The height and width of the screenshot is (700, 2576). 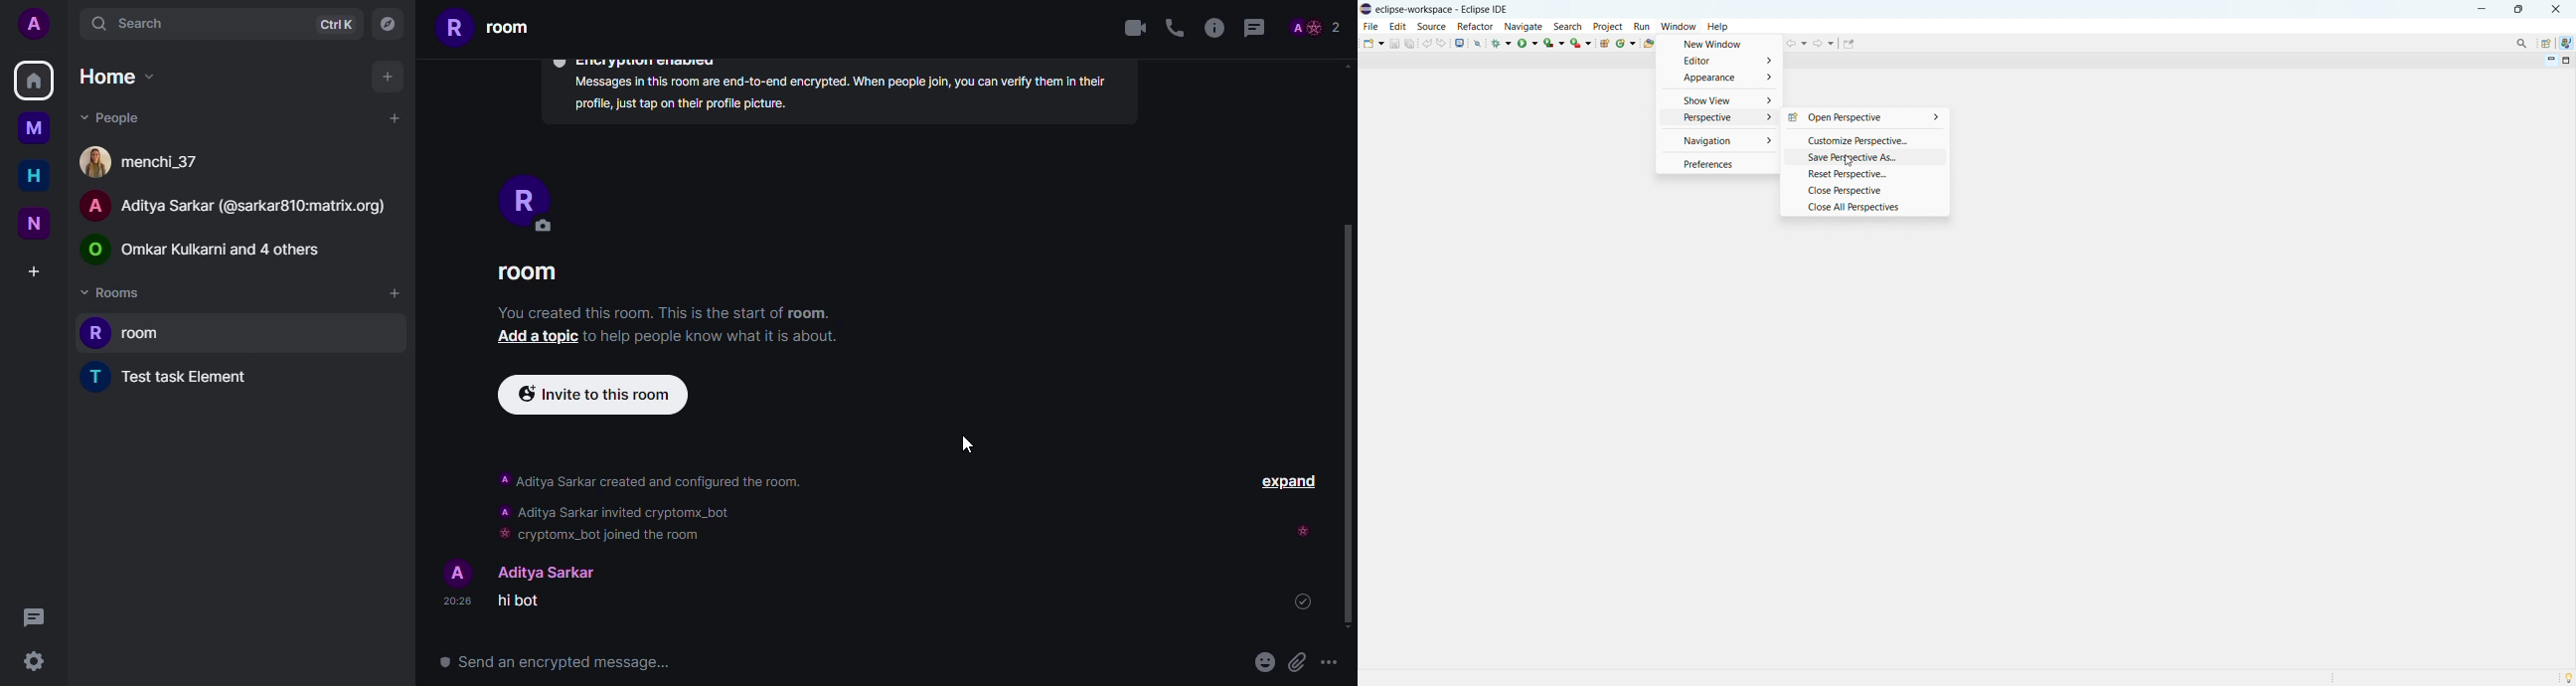 I want to click on add profile picutre, so click(x=33, y=23).